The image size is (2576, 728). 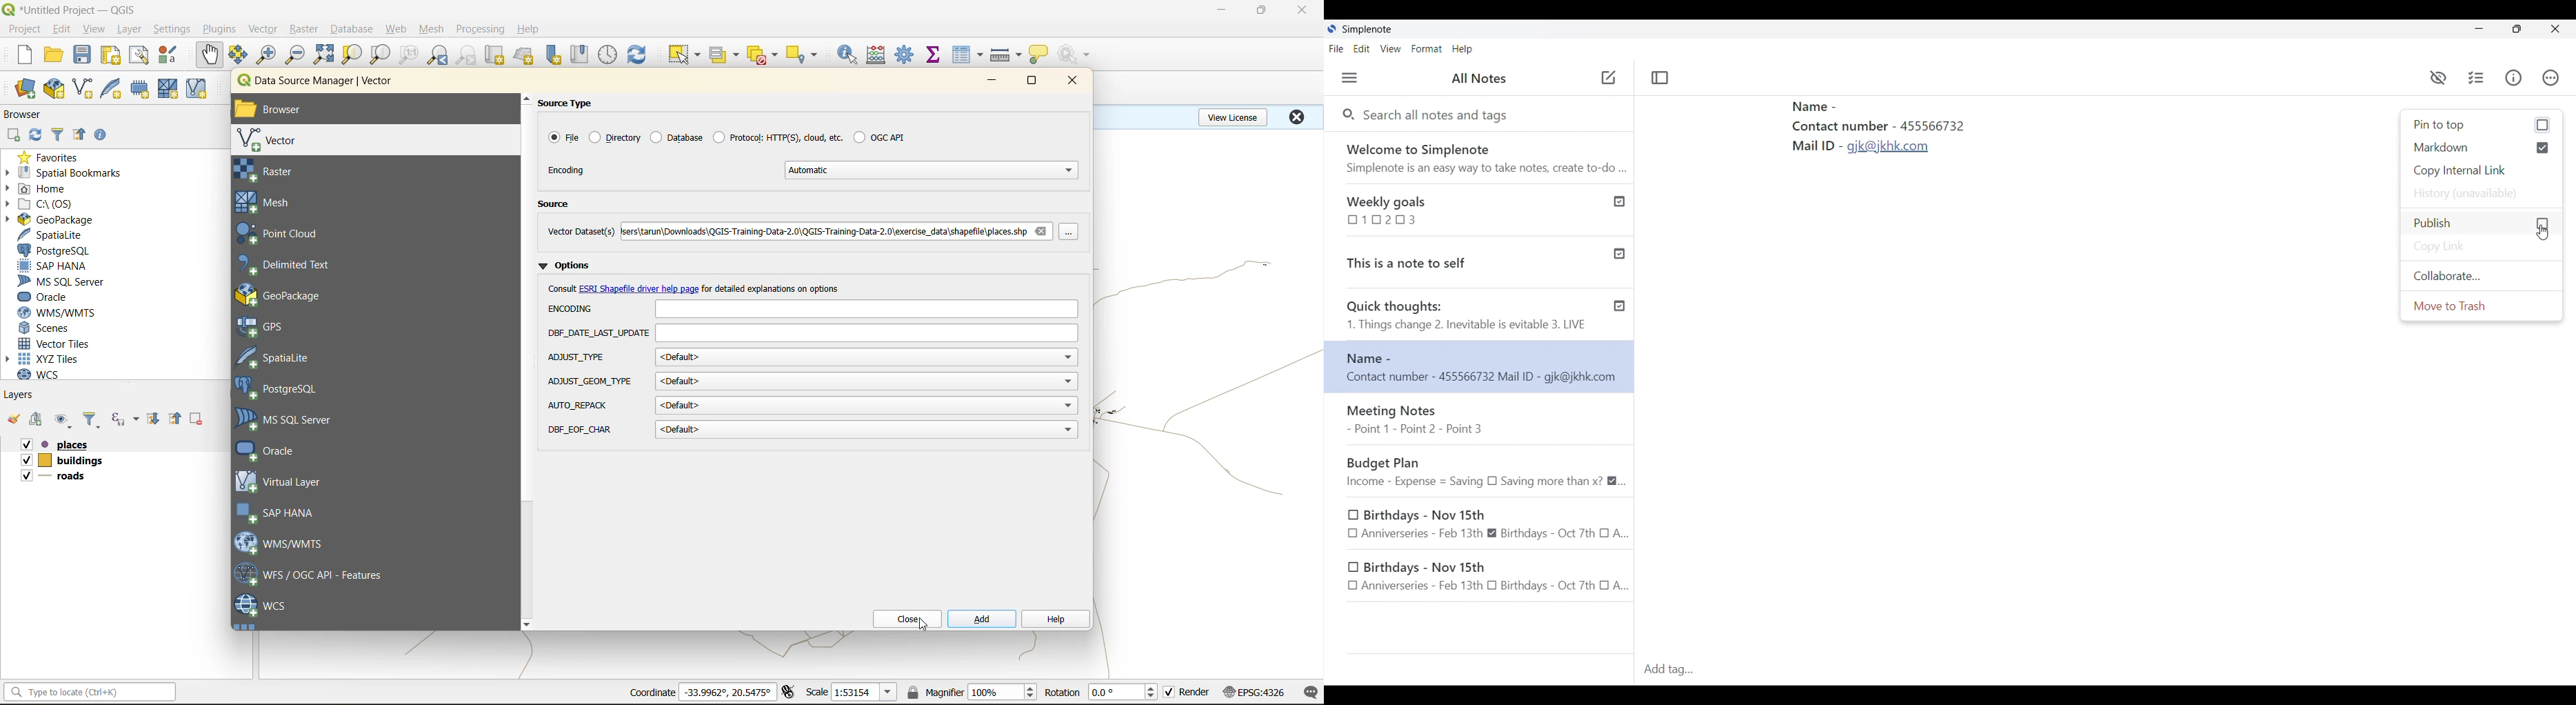 I want to click on rotation, so click(x=1125, y=693).